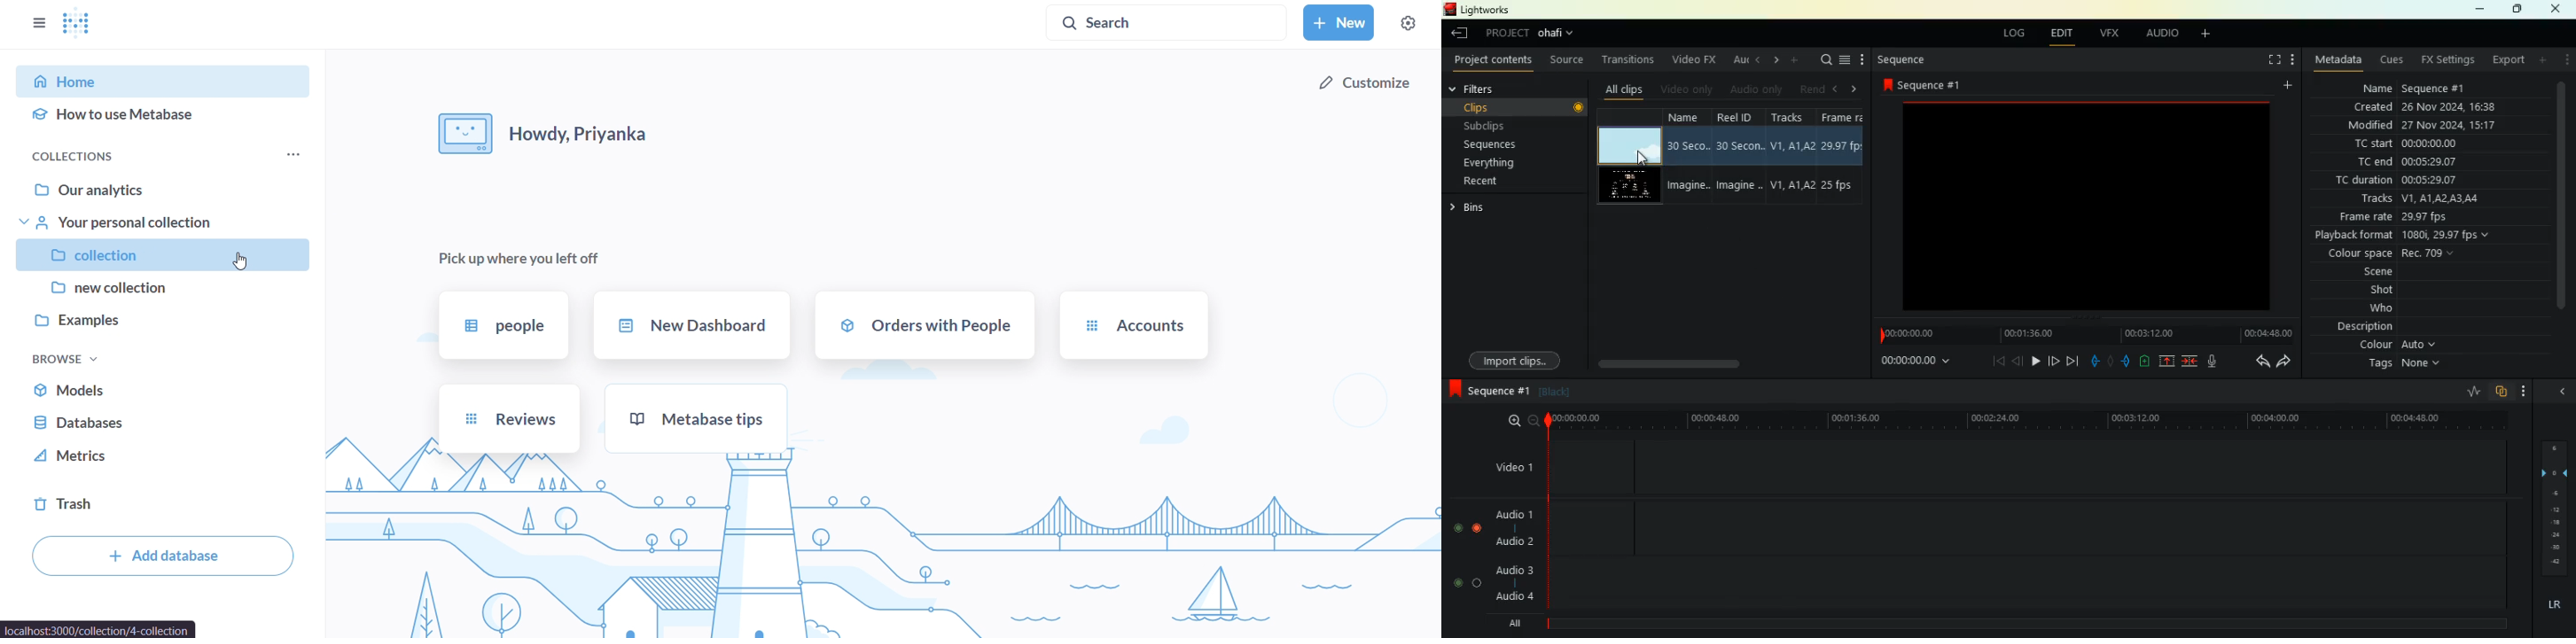 The width and height of the screenshot is (2576, 644). What do you see at coordinates (2426, 106) in the screenshot?
I see `created` at bounding box center [2426, 106].